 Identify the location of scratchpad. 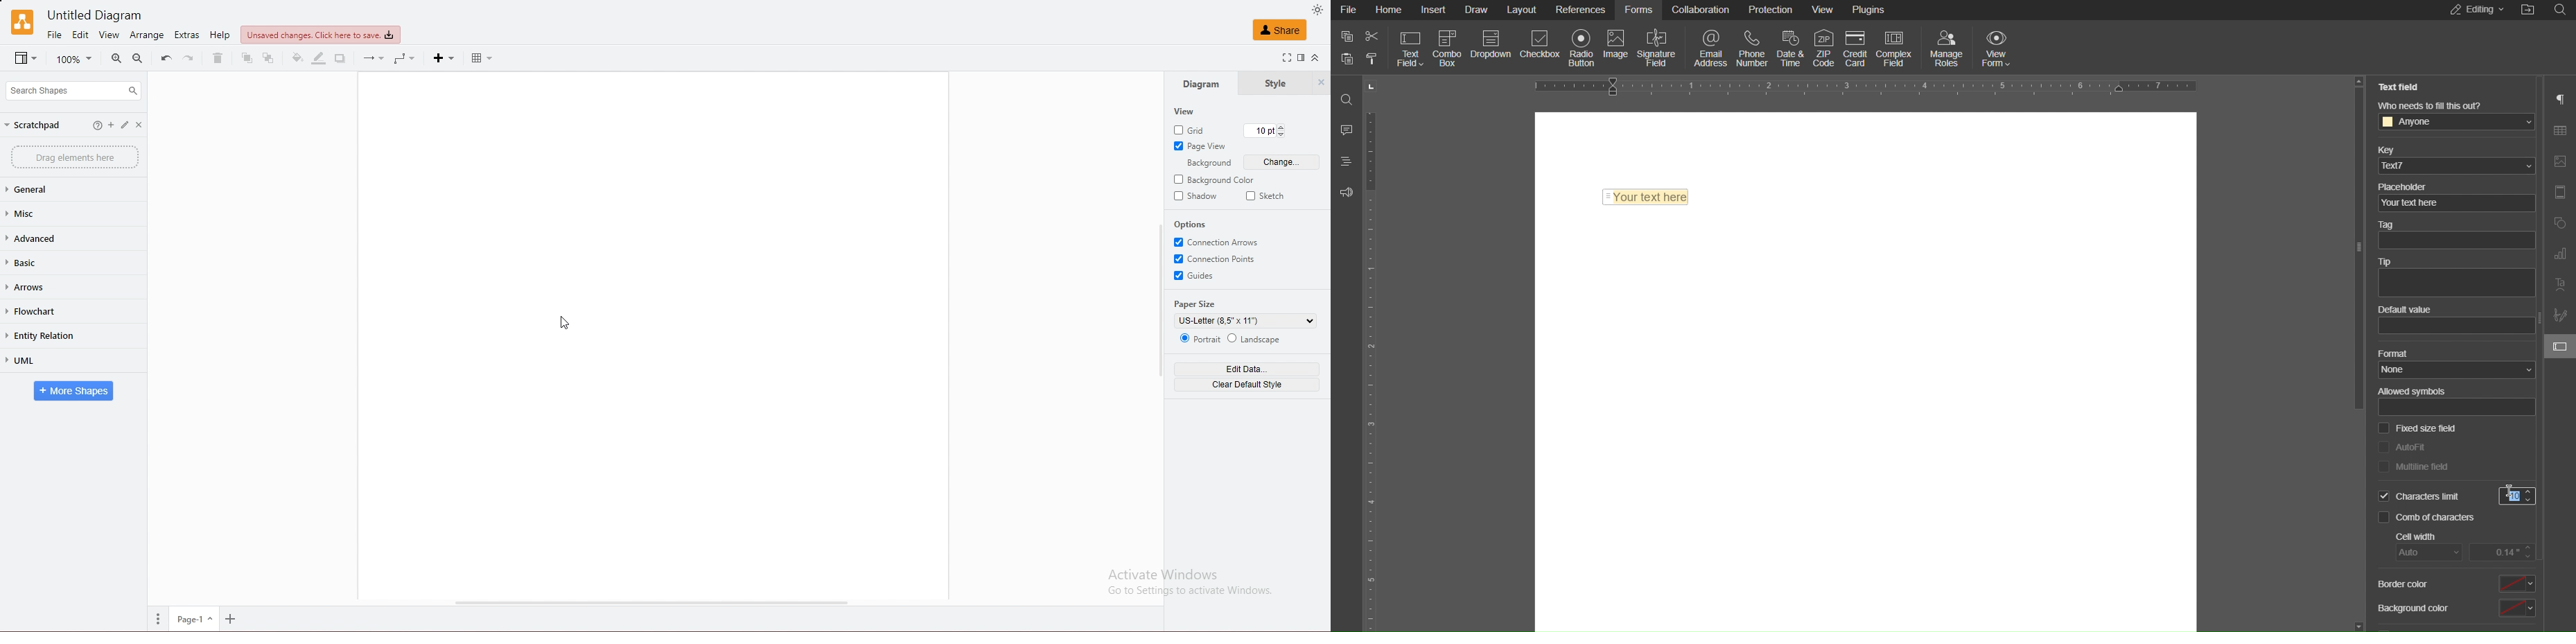
(36, 126).